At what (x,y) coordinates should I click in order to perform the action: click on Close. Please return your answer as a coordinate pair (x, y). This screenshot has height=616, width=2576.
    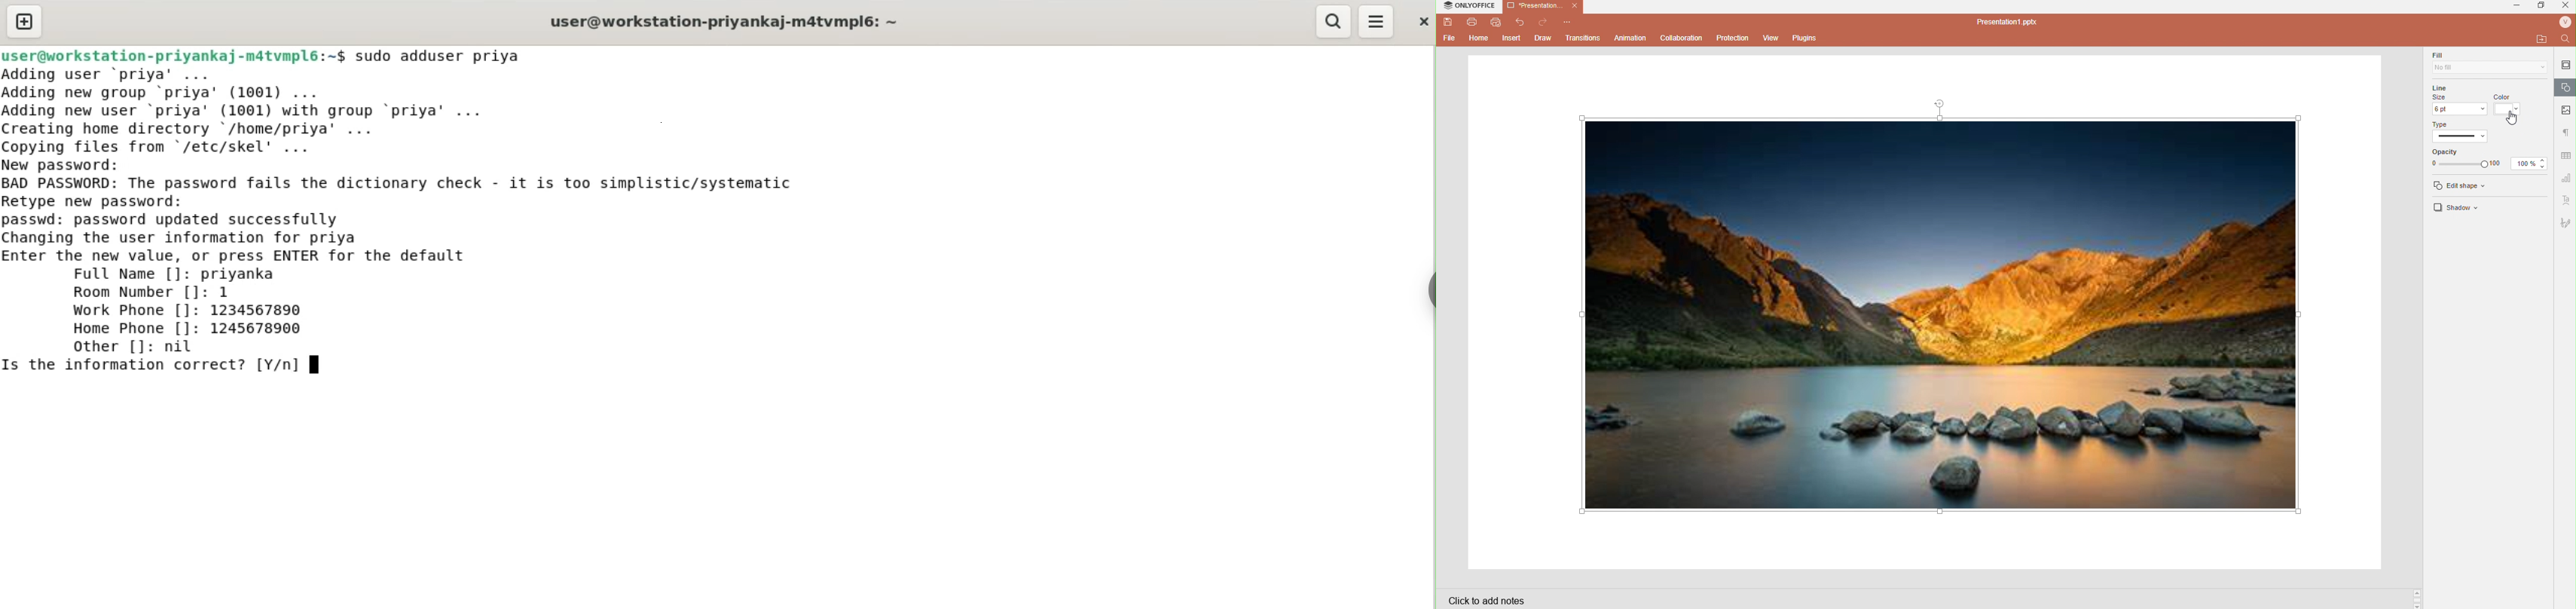
    Looking at the image, I should click on (2566, 7).